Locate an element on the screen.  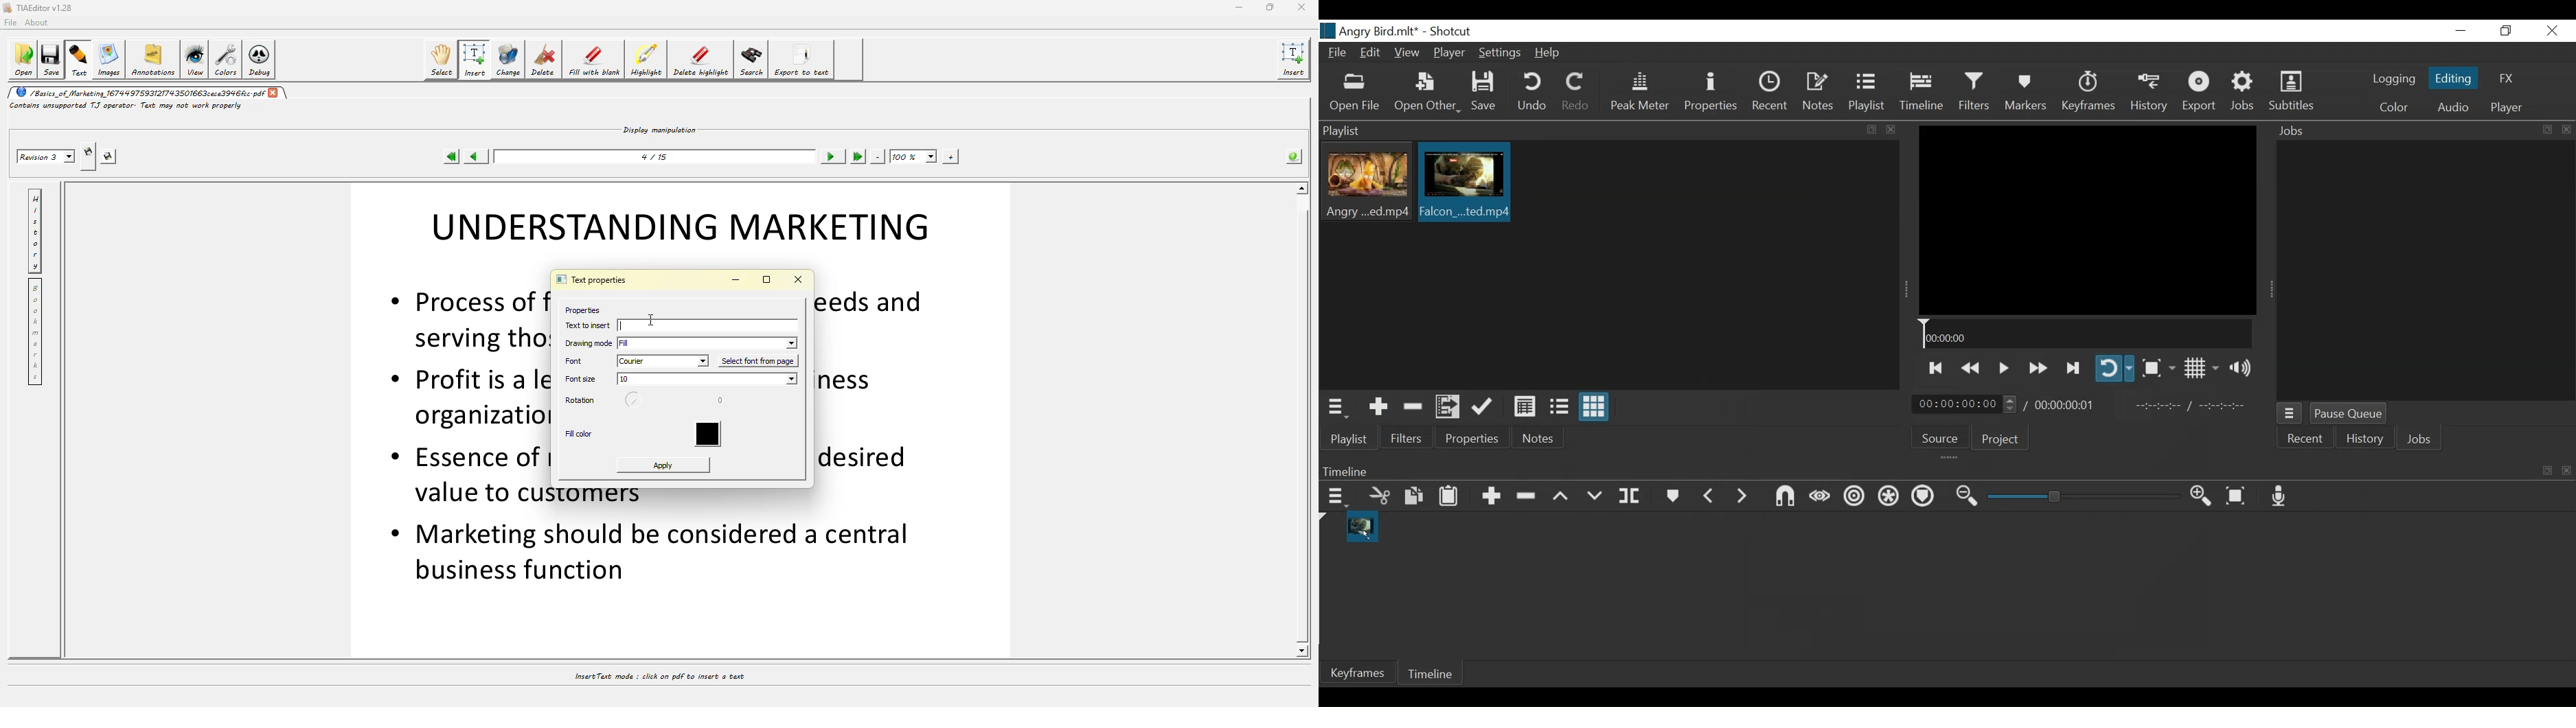
Recent is located at coordinates (1771, 90).